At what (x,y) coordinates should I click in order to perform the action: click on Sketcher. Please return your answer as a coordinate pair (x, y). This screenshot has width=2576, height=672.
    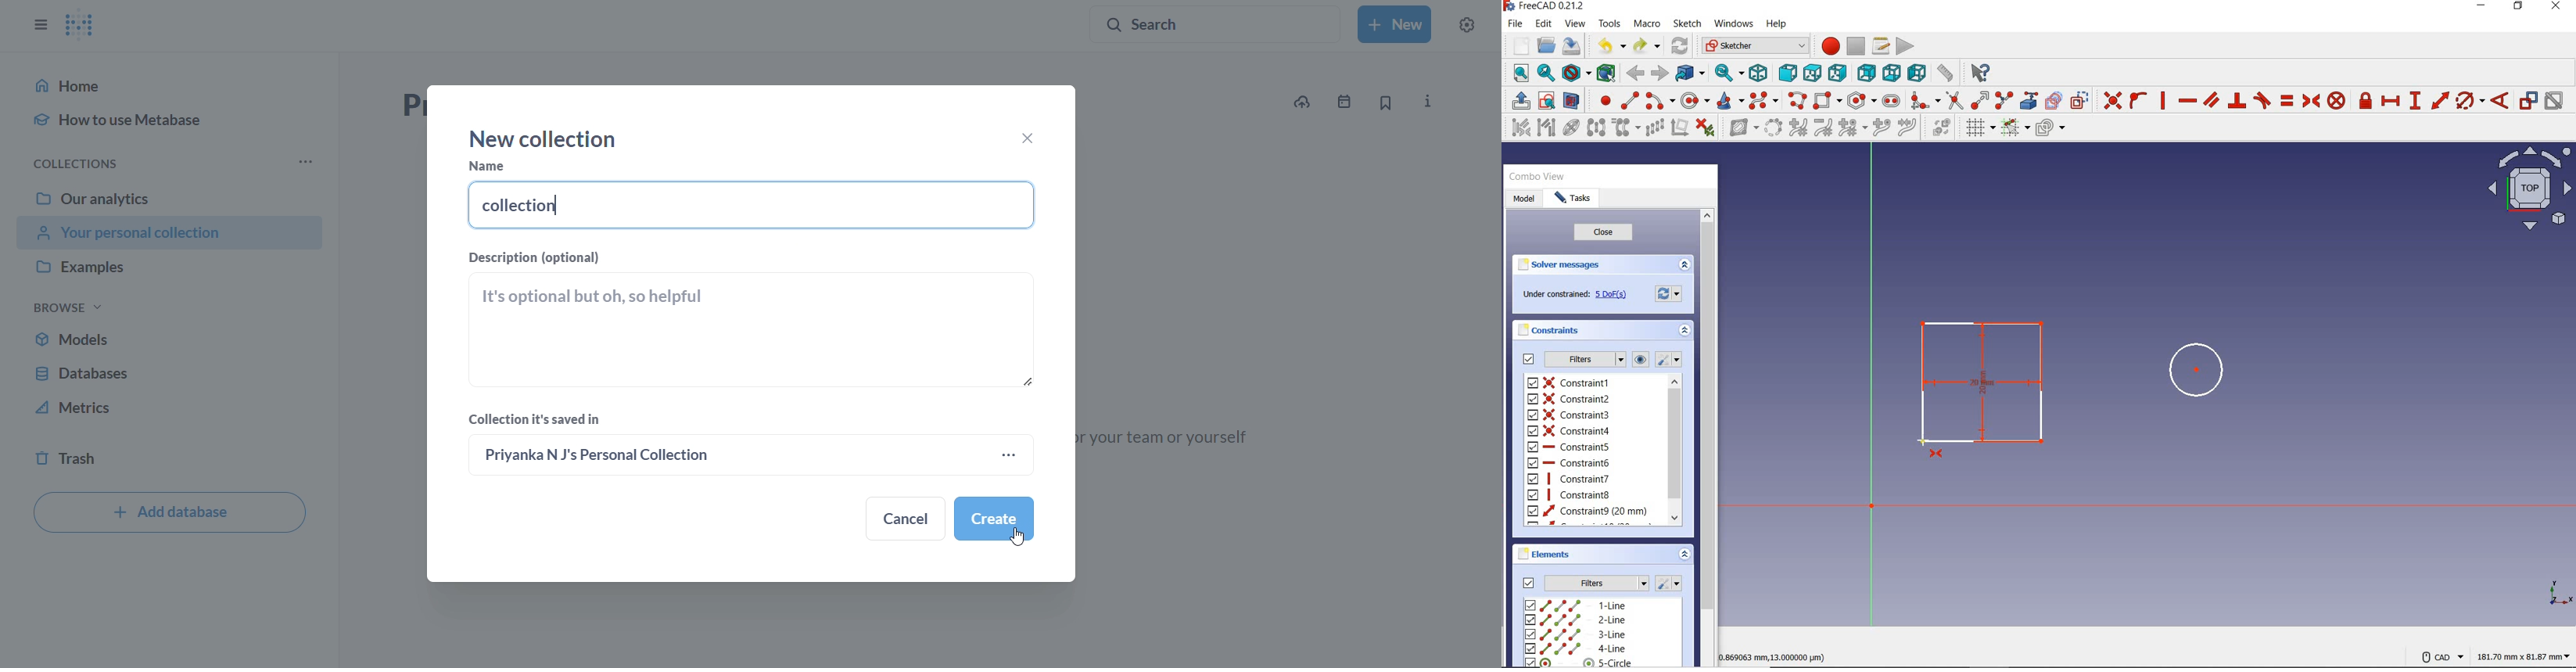
    Looking at the image, I should click on (1755, 46).